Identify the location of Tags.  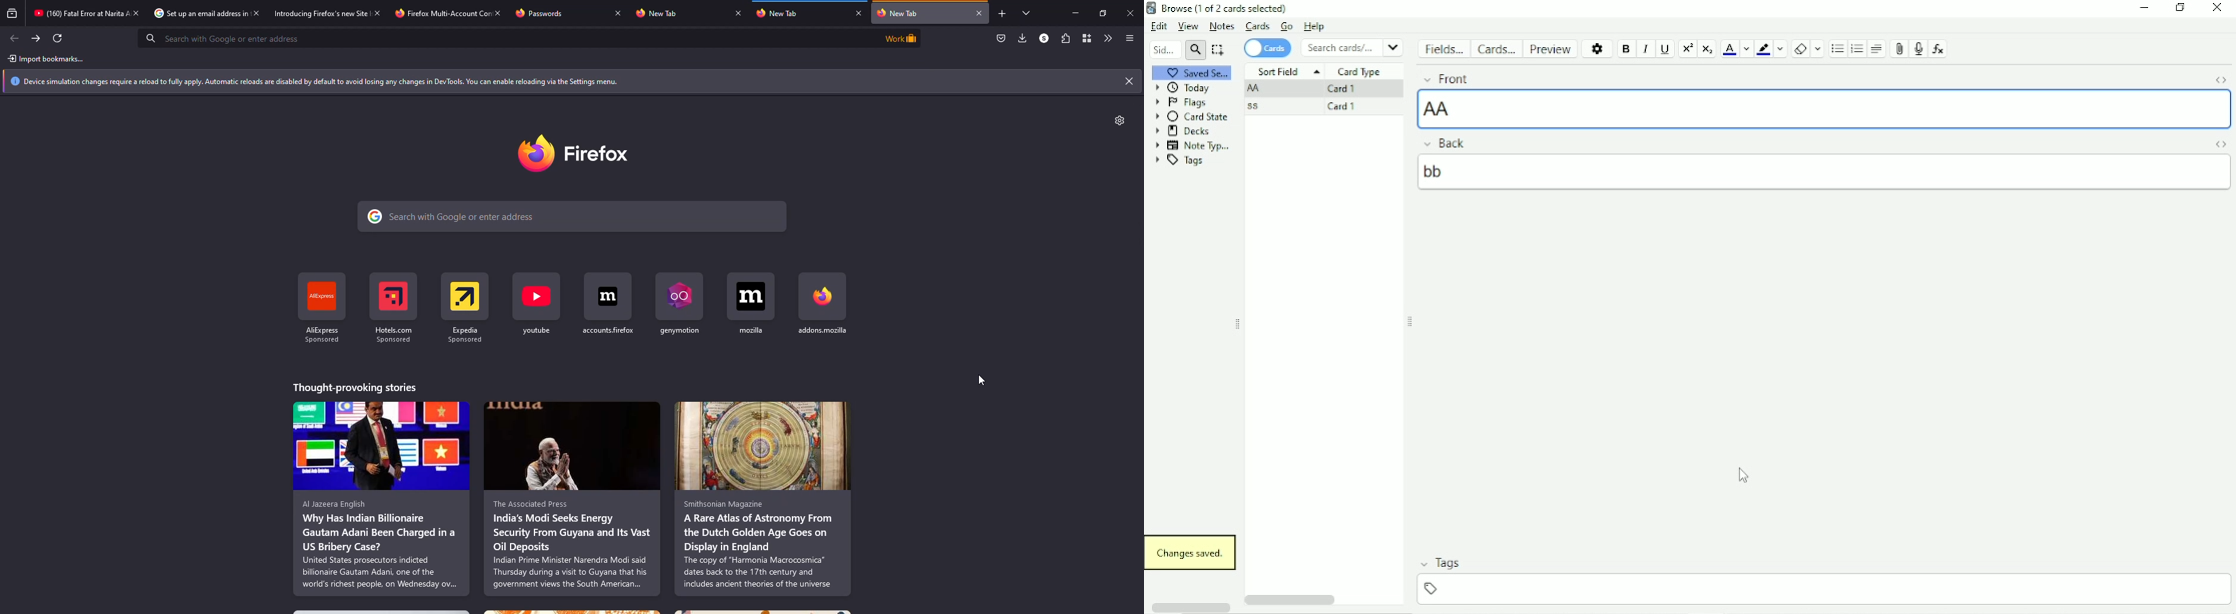
(1449, 563).